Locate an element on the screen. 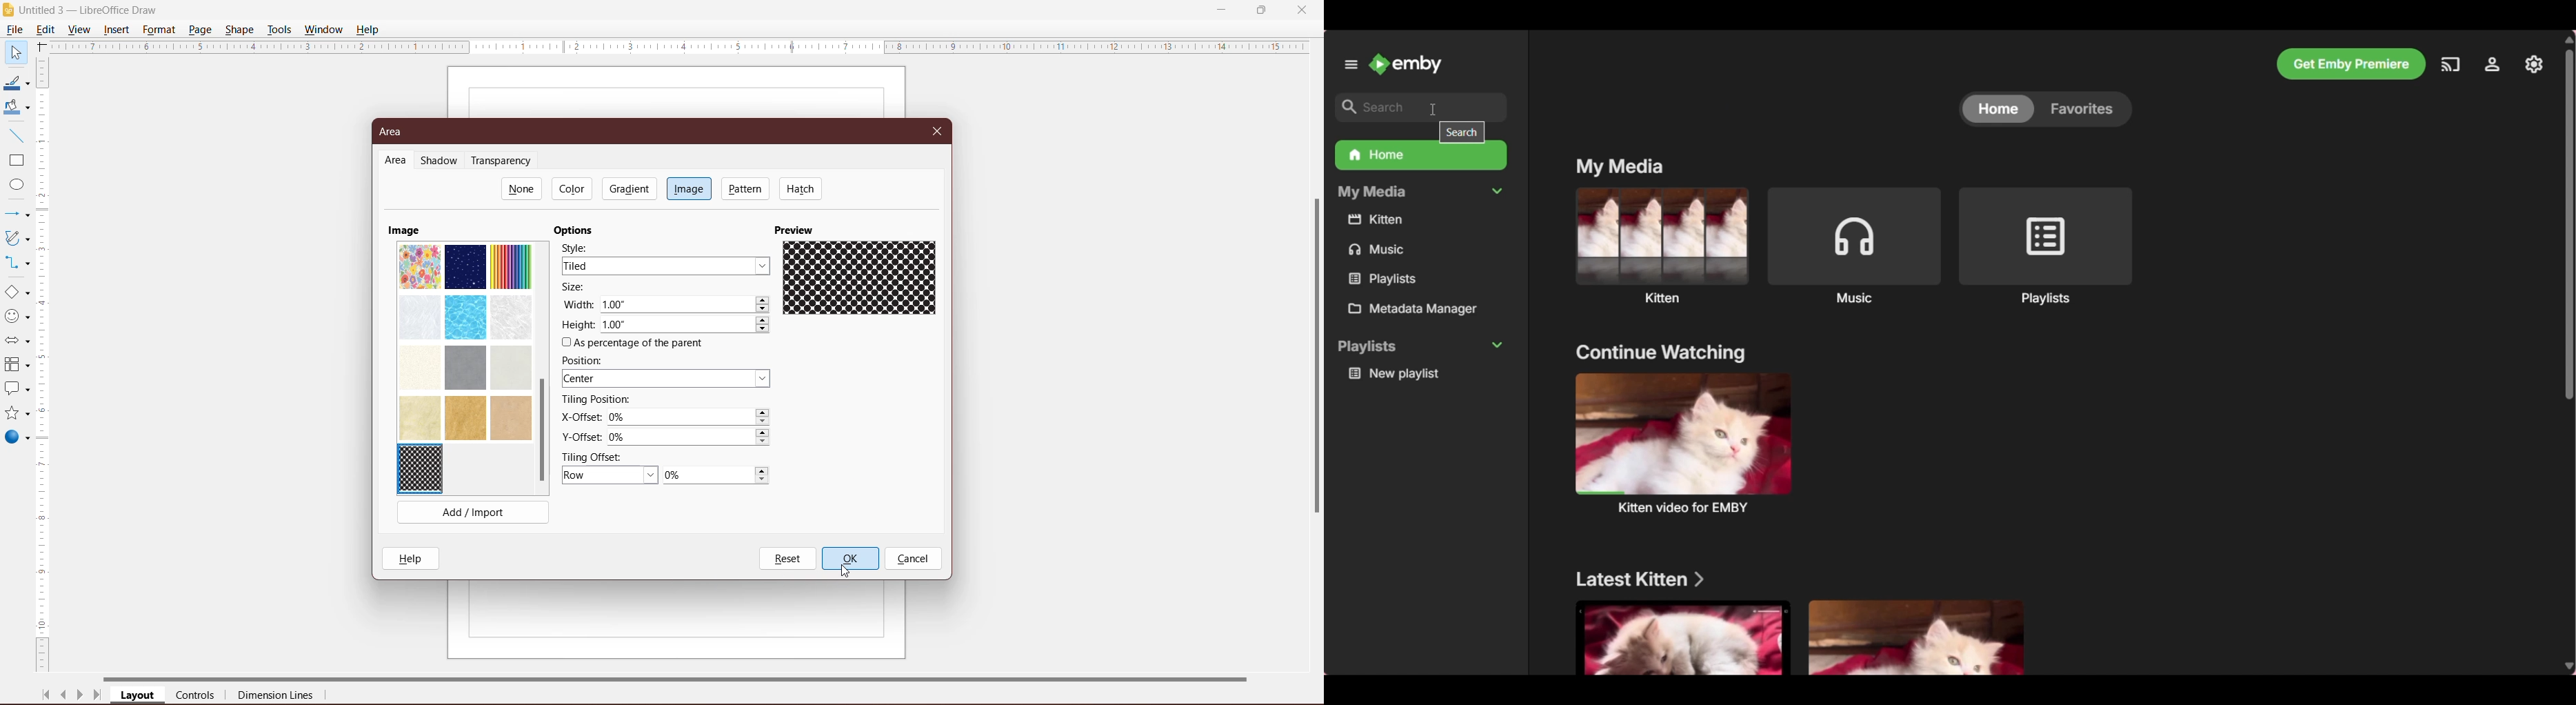  scrollbar is located at coordinates (1313, 374).